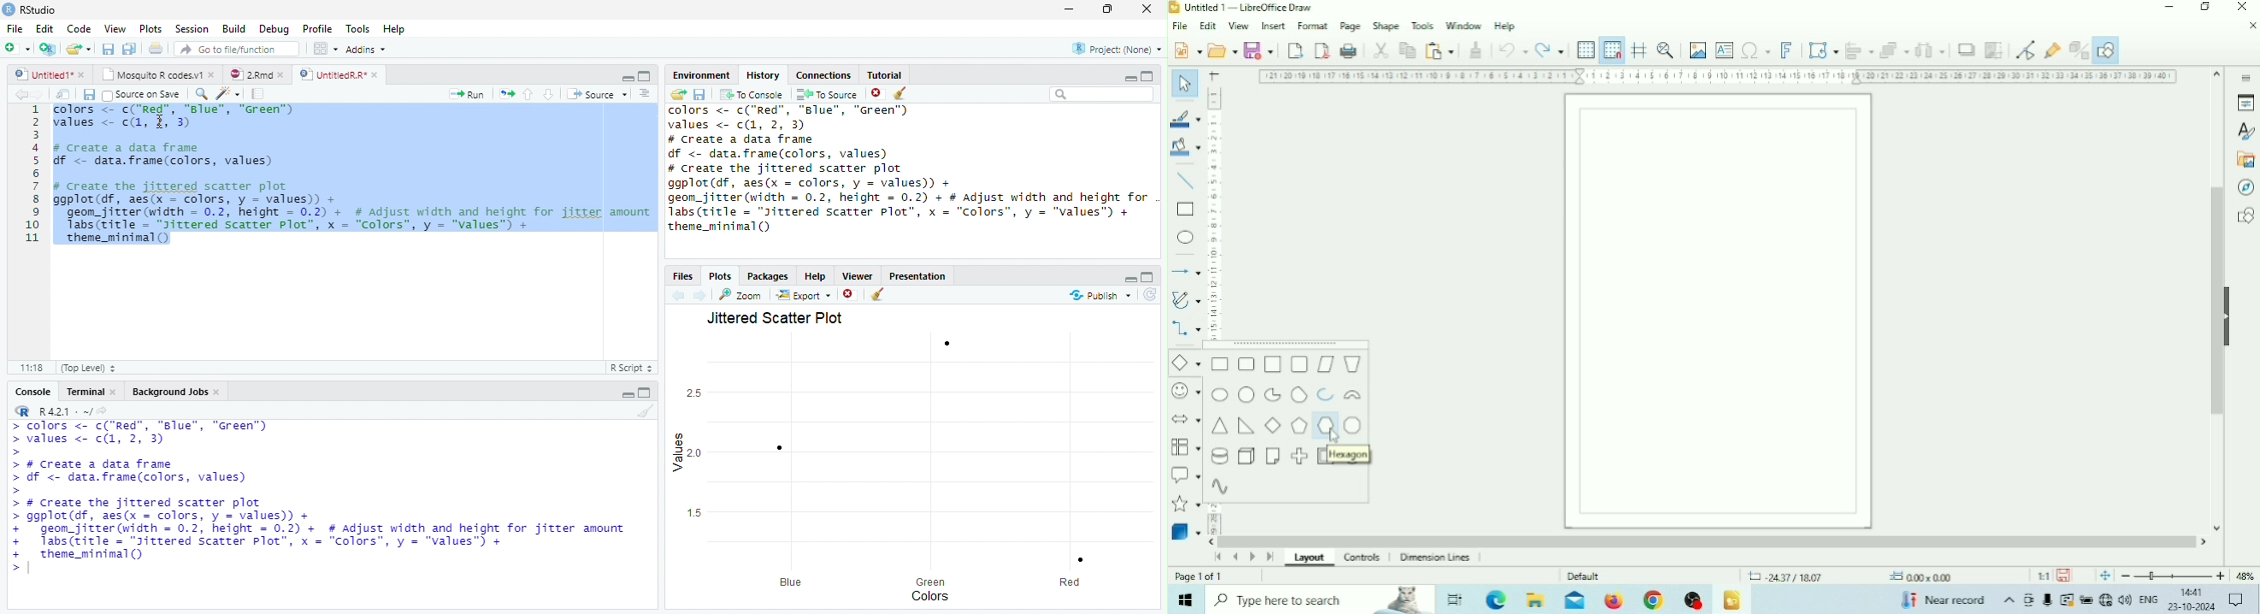 The image size is (2268, 616). Describe the element at coordinates (1513, 50) in the screenshot. I see `Undo` at that location.